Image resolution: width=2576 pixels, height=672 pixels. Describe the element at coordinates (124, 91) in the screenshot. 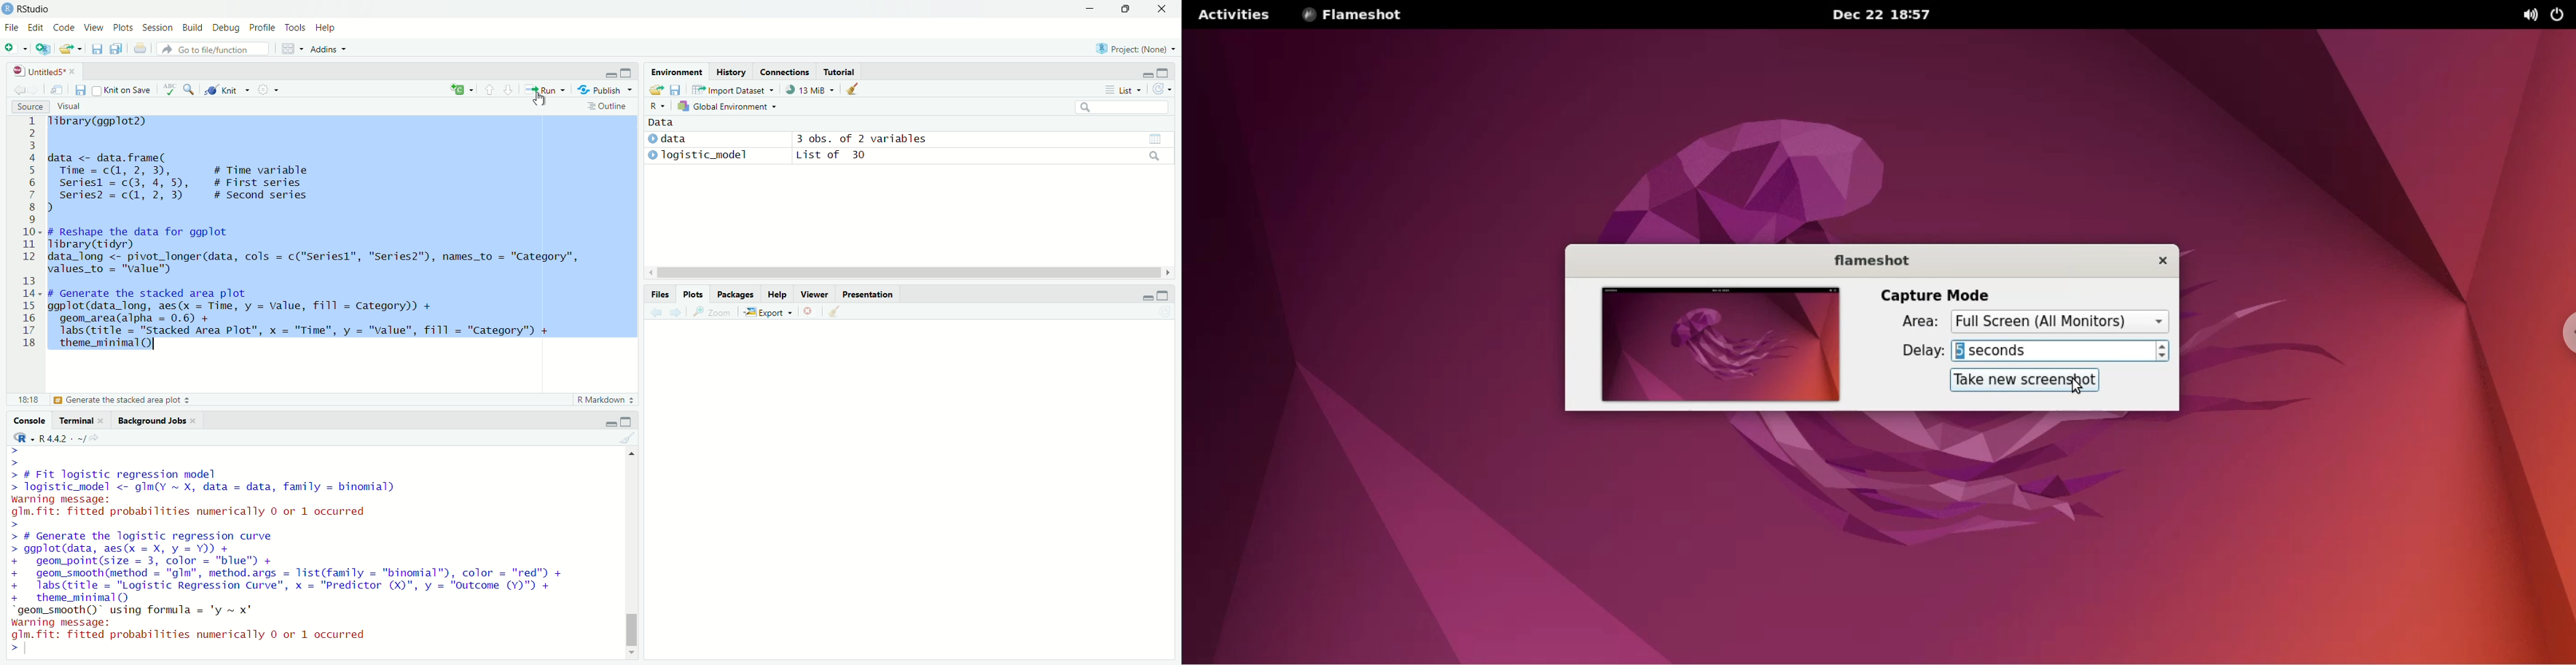

I see `Knit on Save` at that location.